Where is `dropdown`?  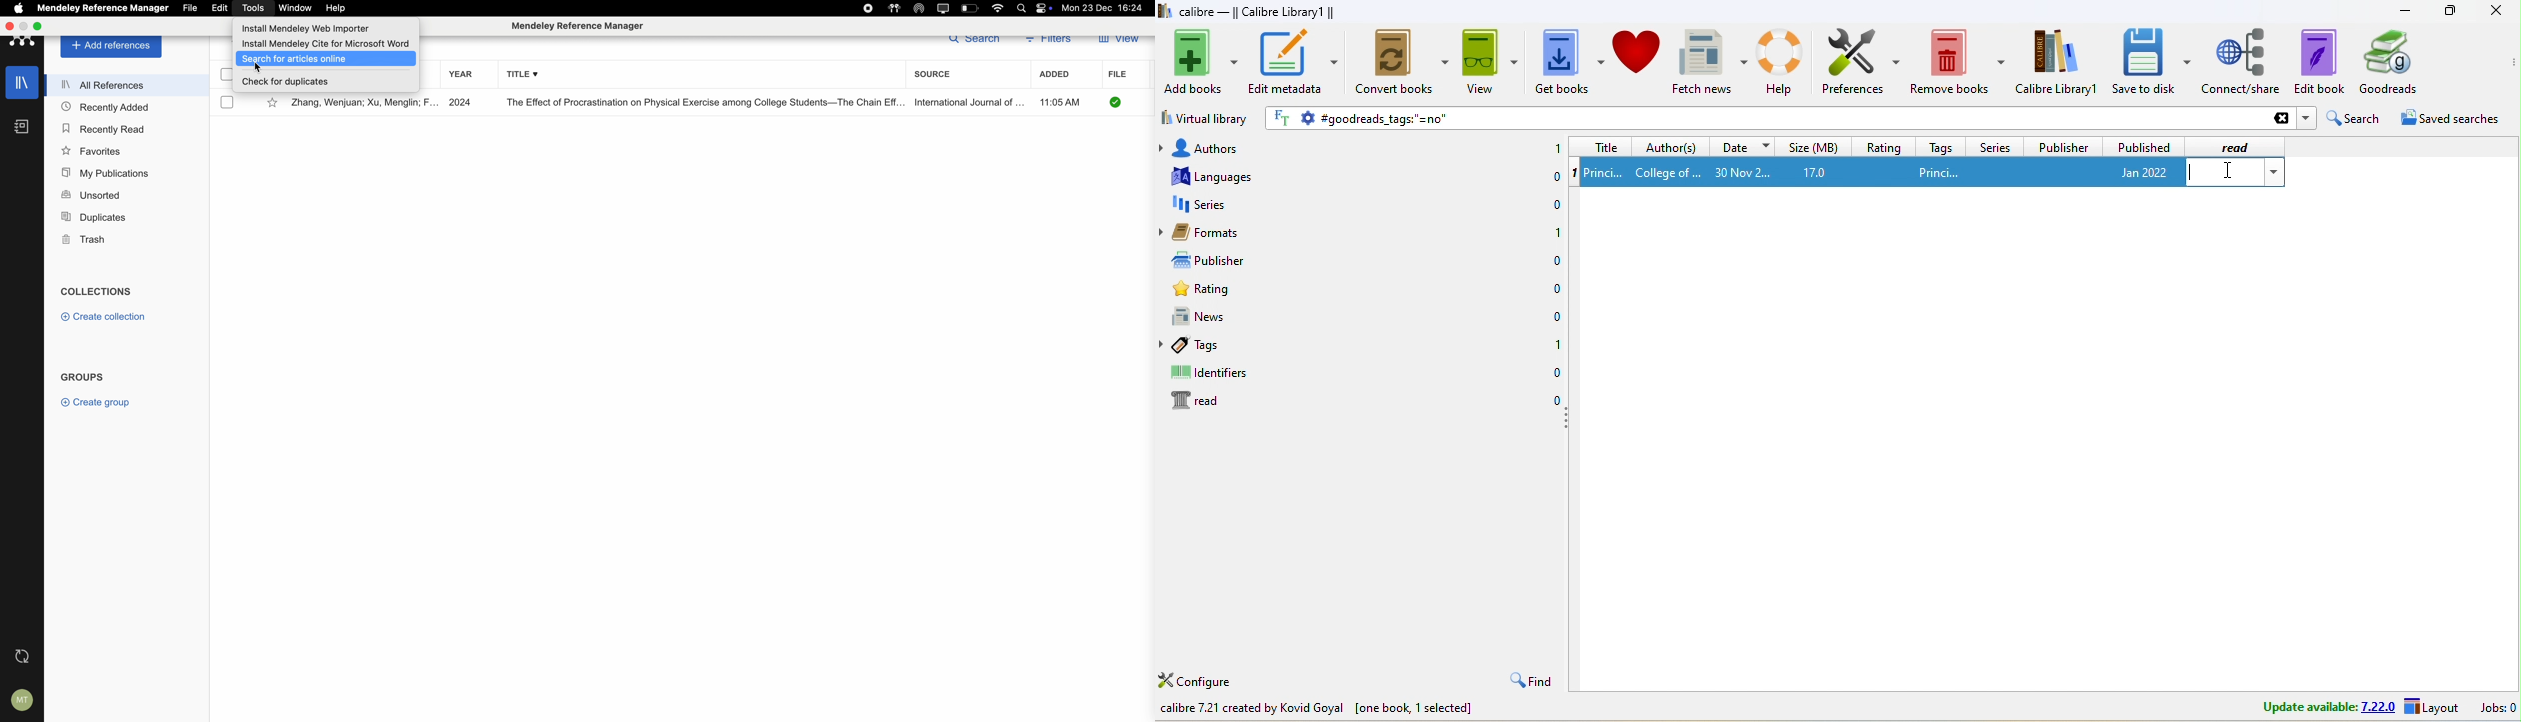
dropdown is located at coordinates (2274, 172).